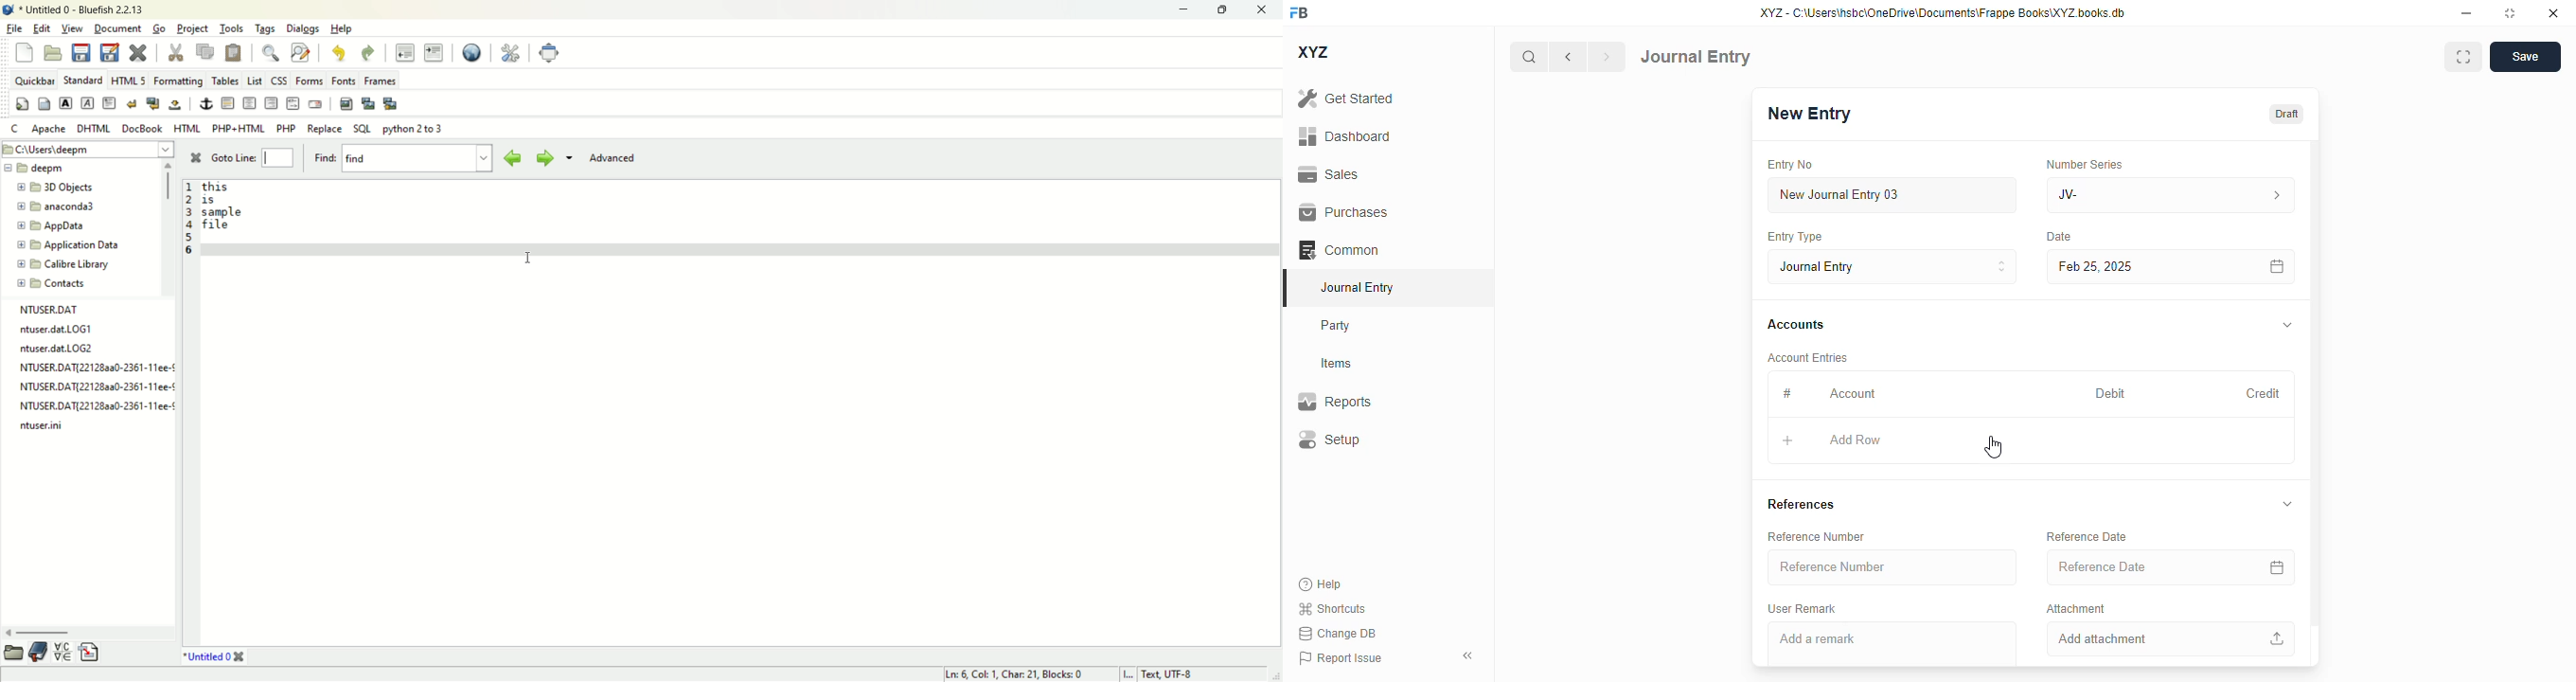  Describe the element at coordinates (1299, 11) in the screenshot. I see `FB logo` at that location.